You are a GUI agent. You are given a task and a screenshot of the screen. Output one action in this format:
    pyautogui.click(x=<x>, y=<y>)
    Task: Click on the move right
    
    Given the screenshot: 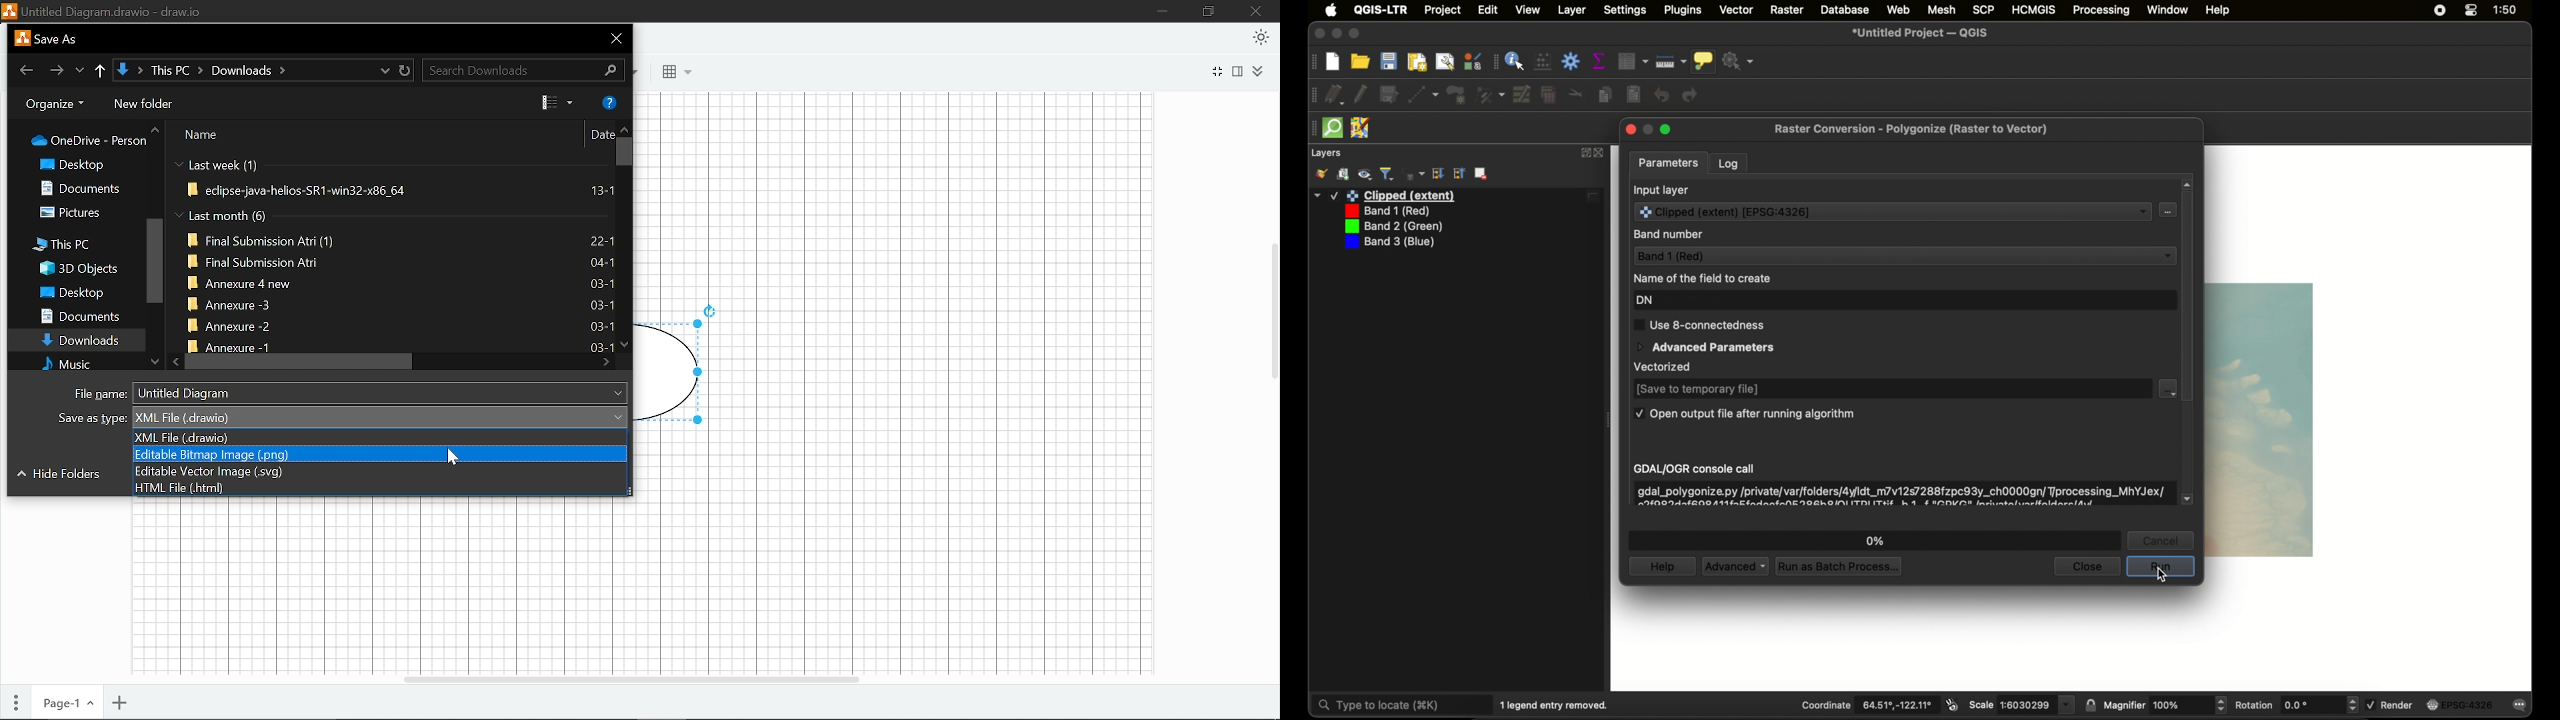 What is the action you would take?
    pyautogui.click(x=606, y=362)
    